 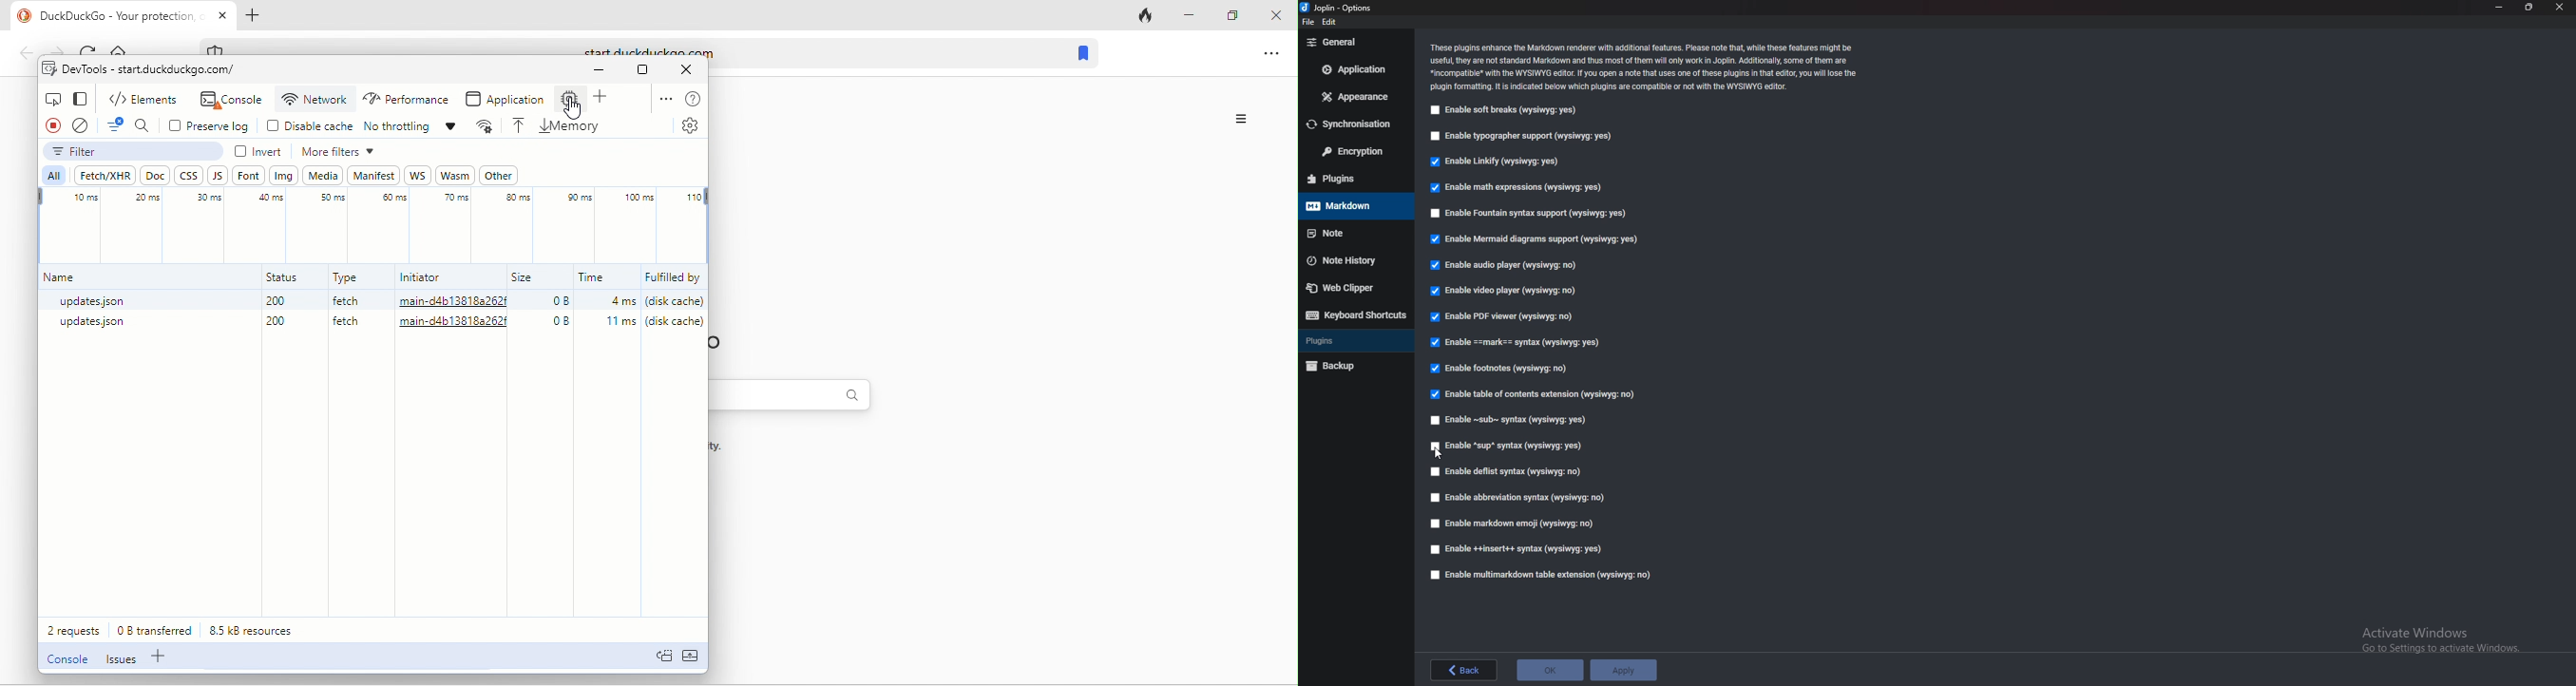 What do you see at coordinates (1356, 206) in the screenshot?
I see `markdown` at bounding box center [1356, 206].